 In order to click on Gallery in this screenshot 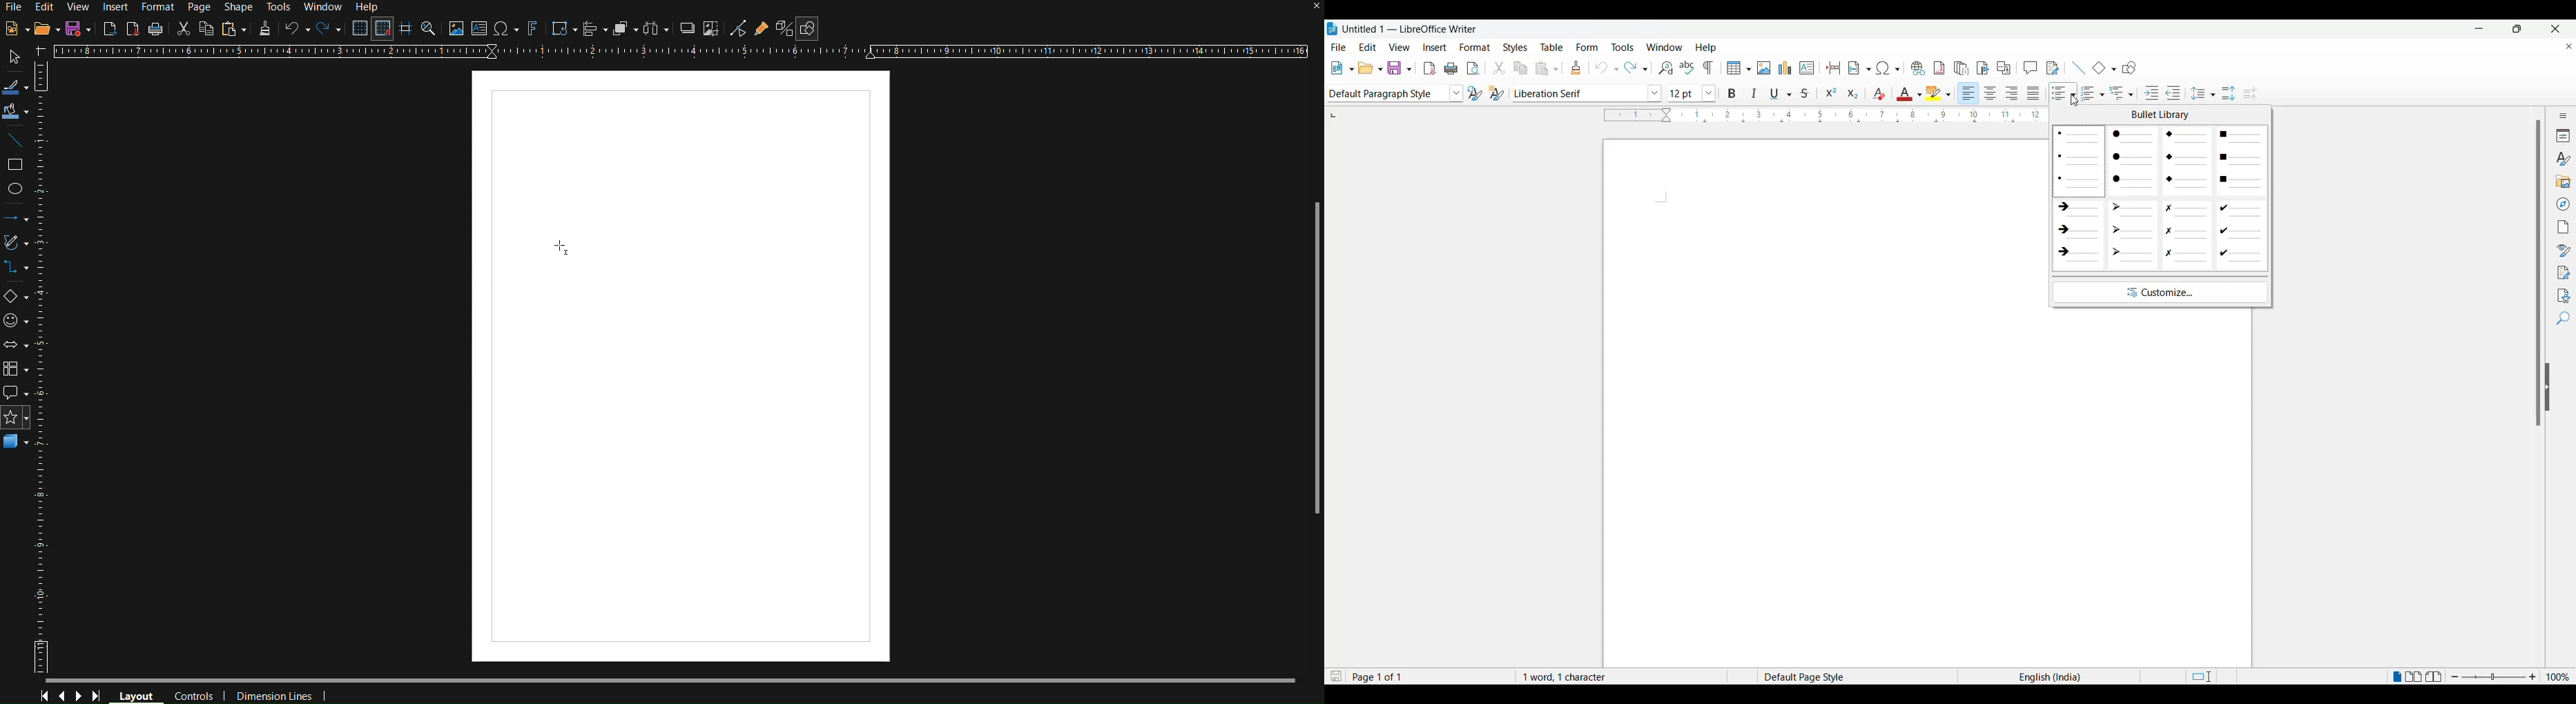, I will do `click(2564, 181)`.